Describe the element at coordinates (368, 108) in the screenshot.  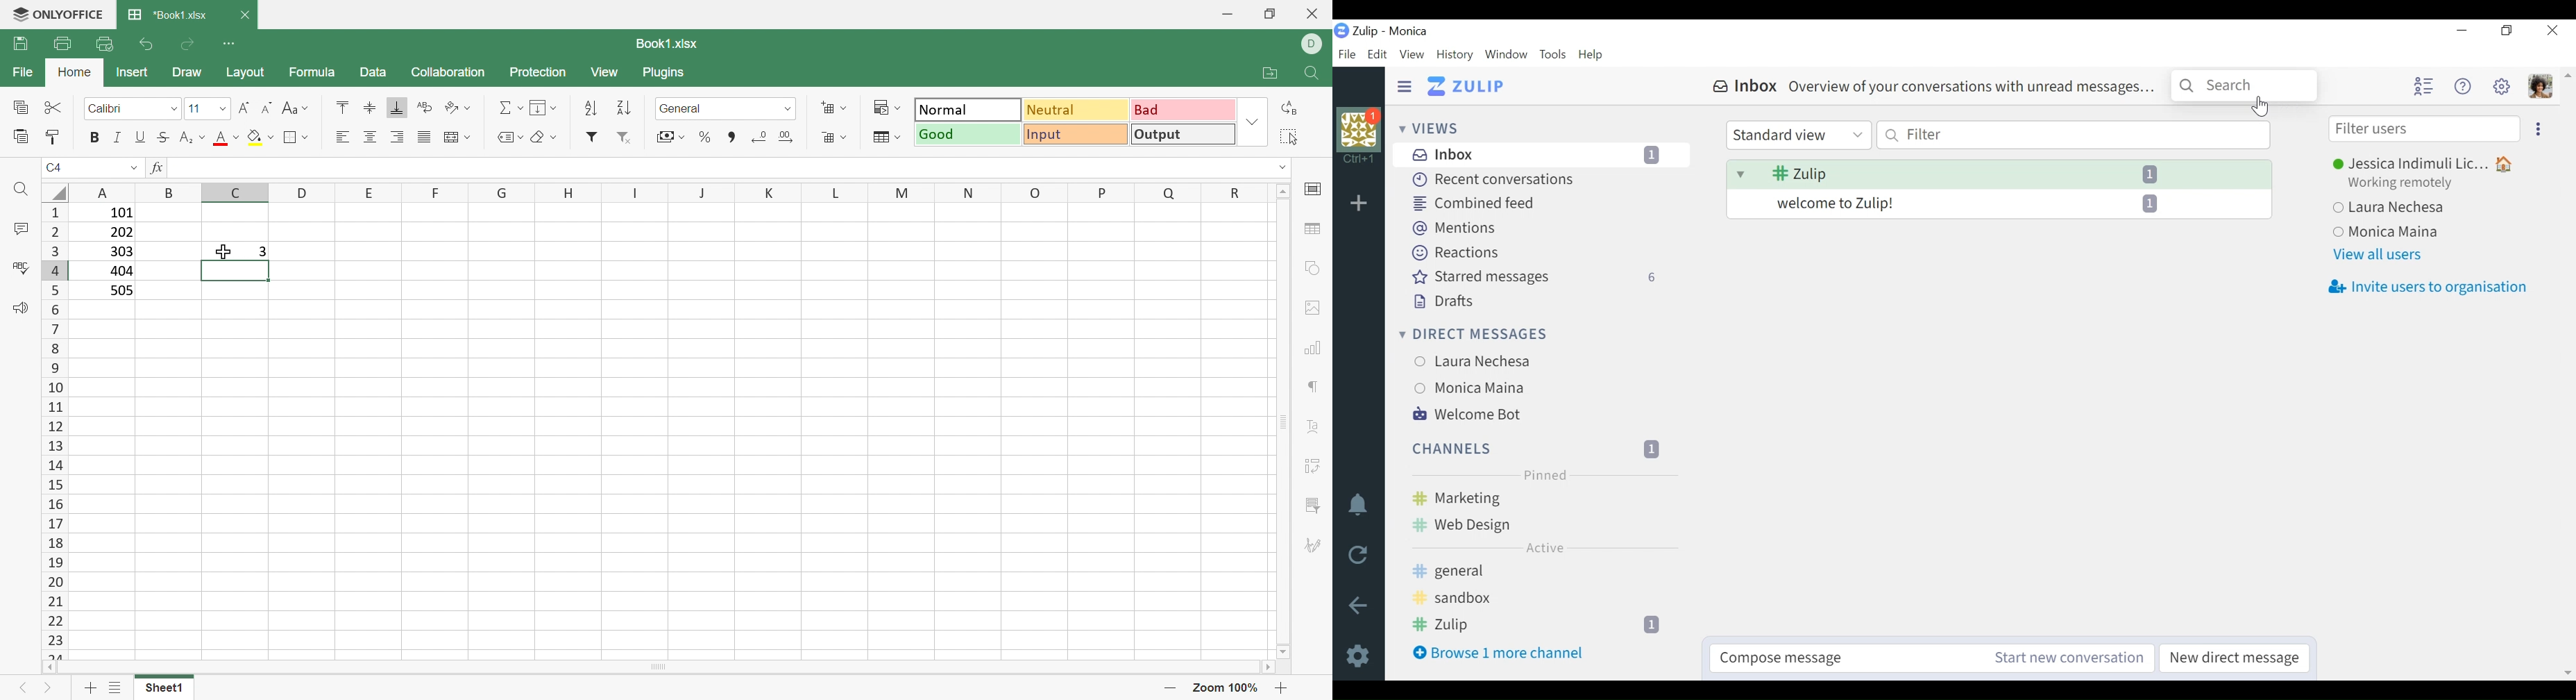
I see `Align Middle` at that location.